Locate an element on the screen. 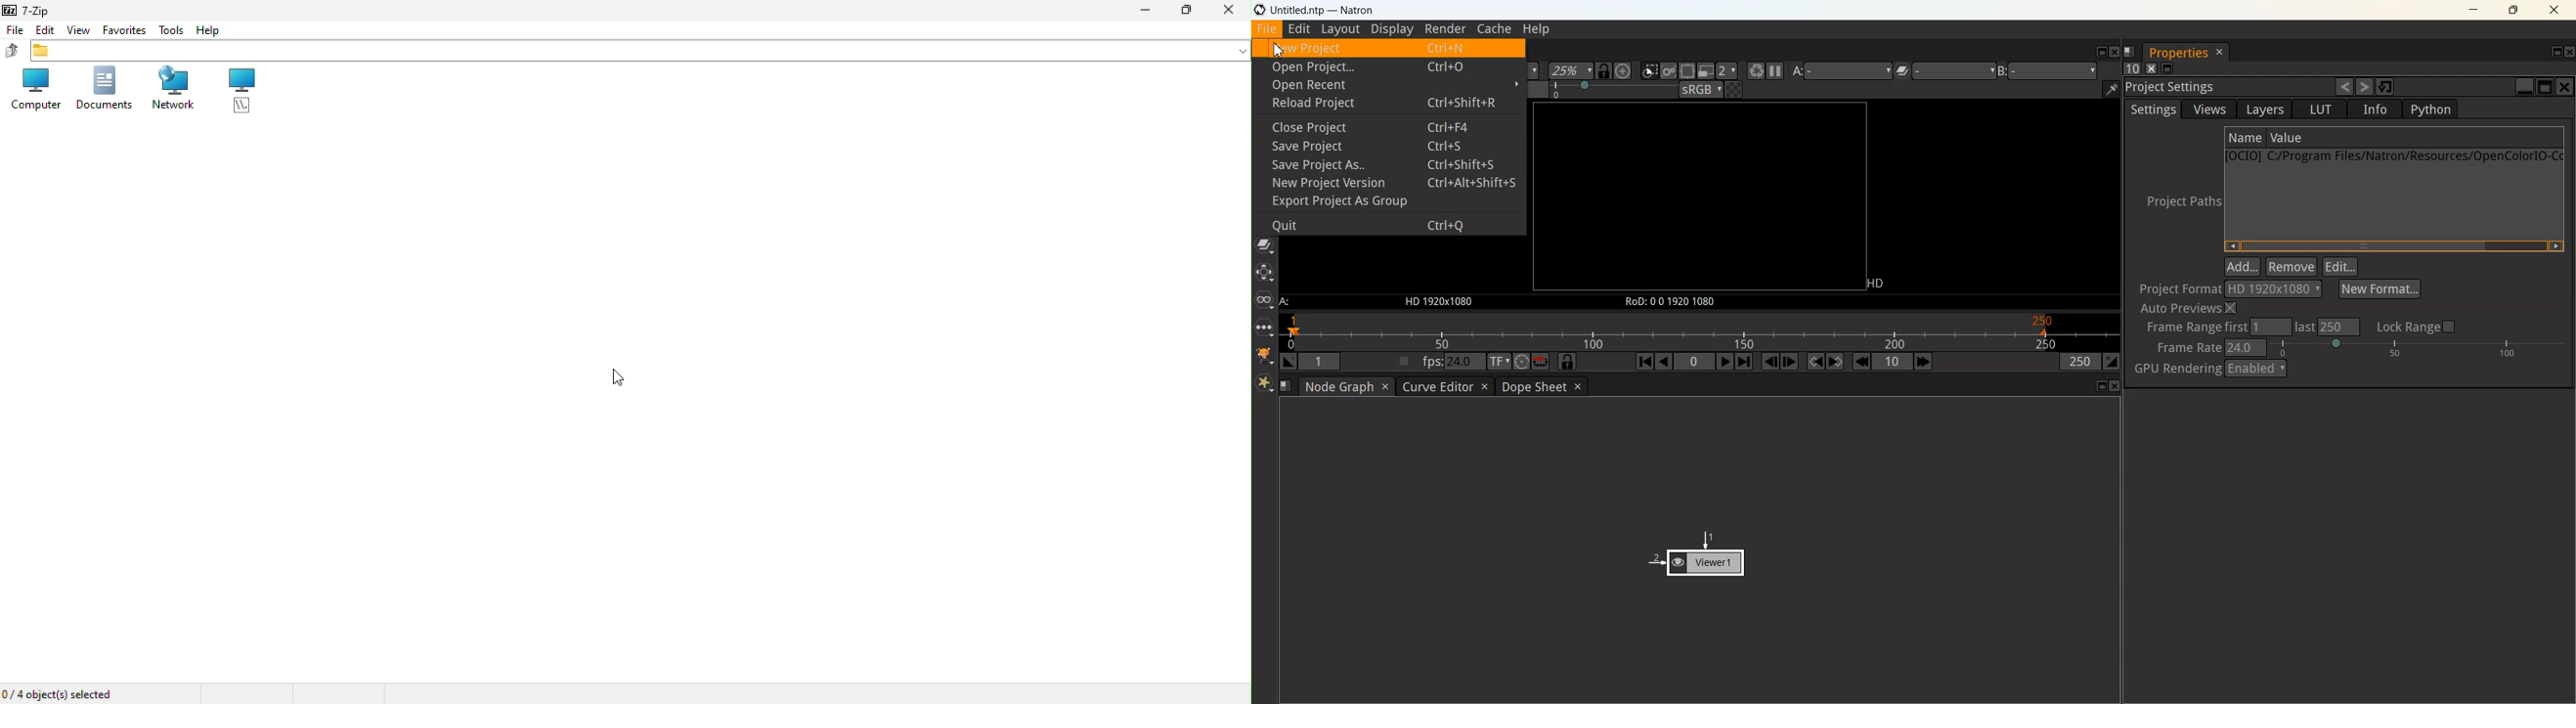 Image resolution: width=2576 pixels, height=728 pixels. Next Frame is located at coordinates (1790, 361).